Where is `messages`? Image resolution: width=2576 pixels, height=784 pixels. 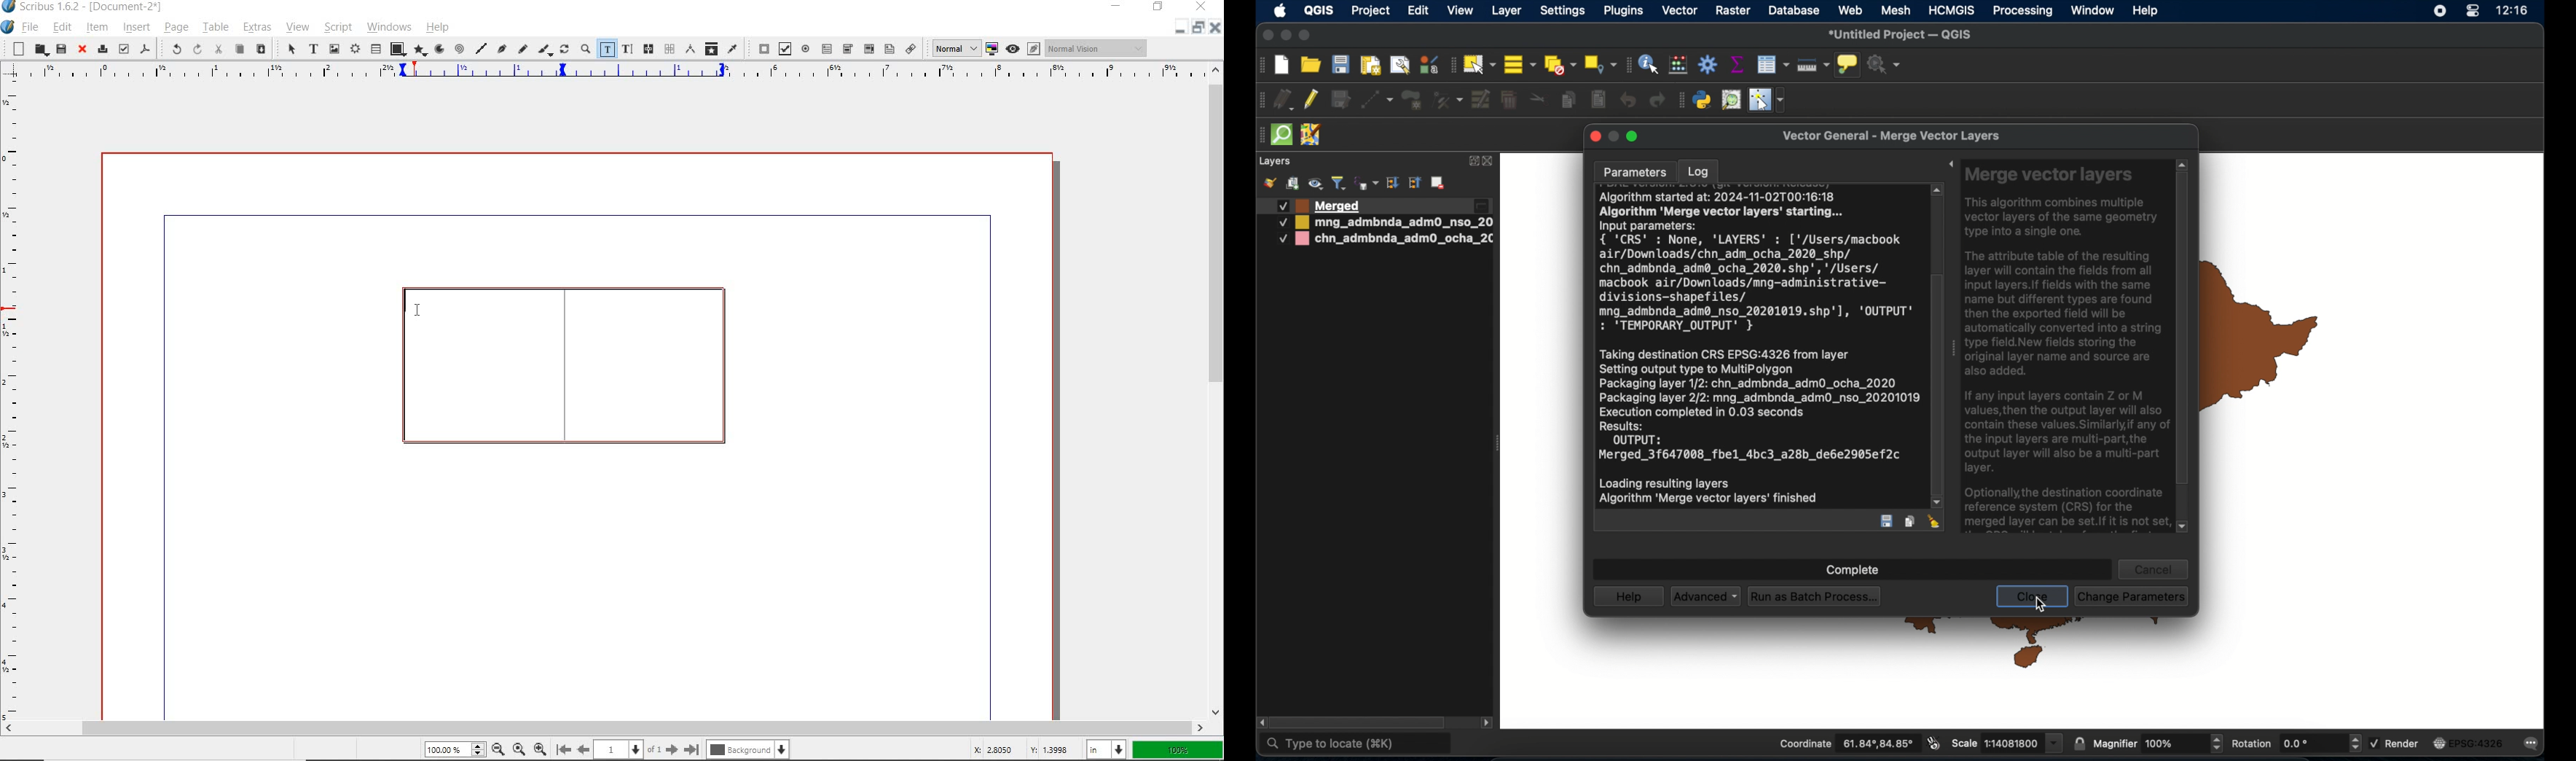
messages is located at coordinates (2534, 745).